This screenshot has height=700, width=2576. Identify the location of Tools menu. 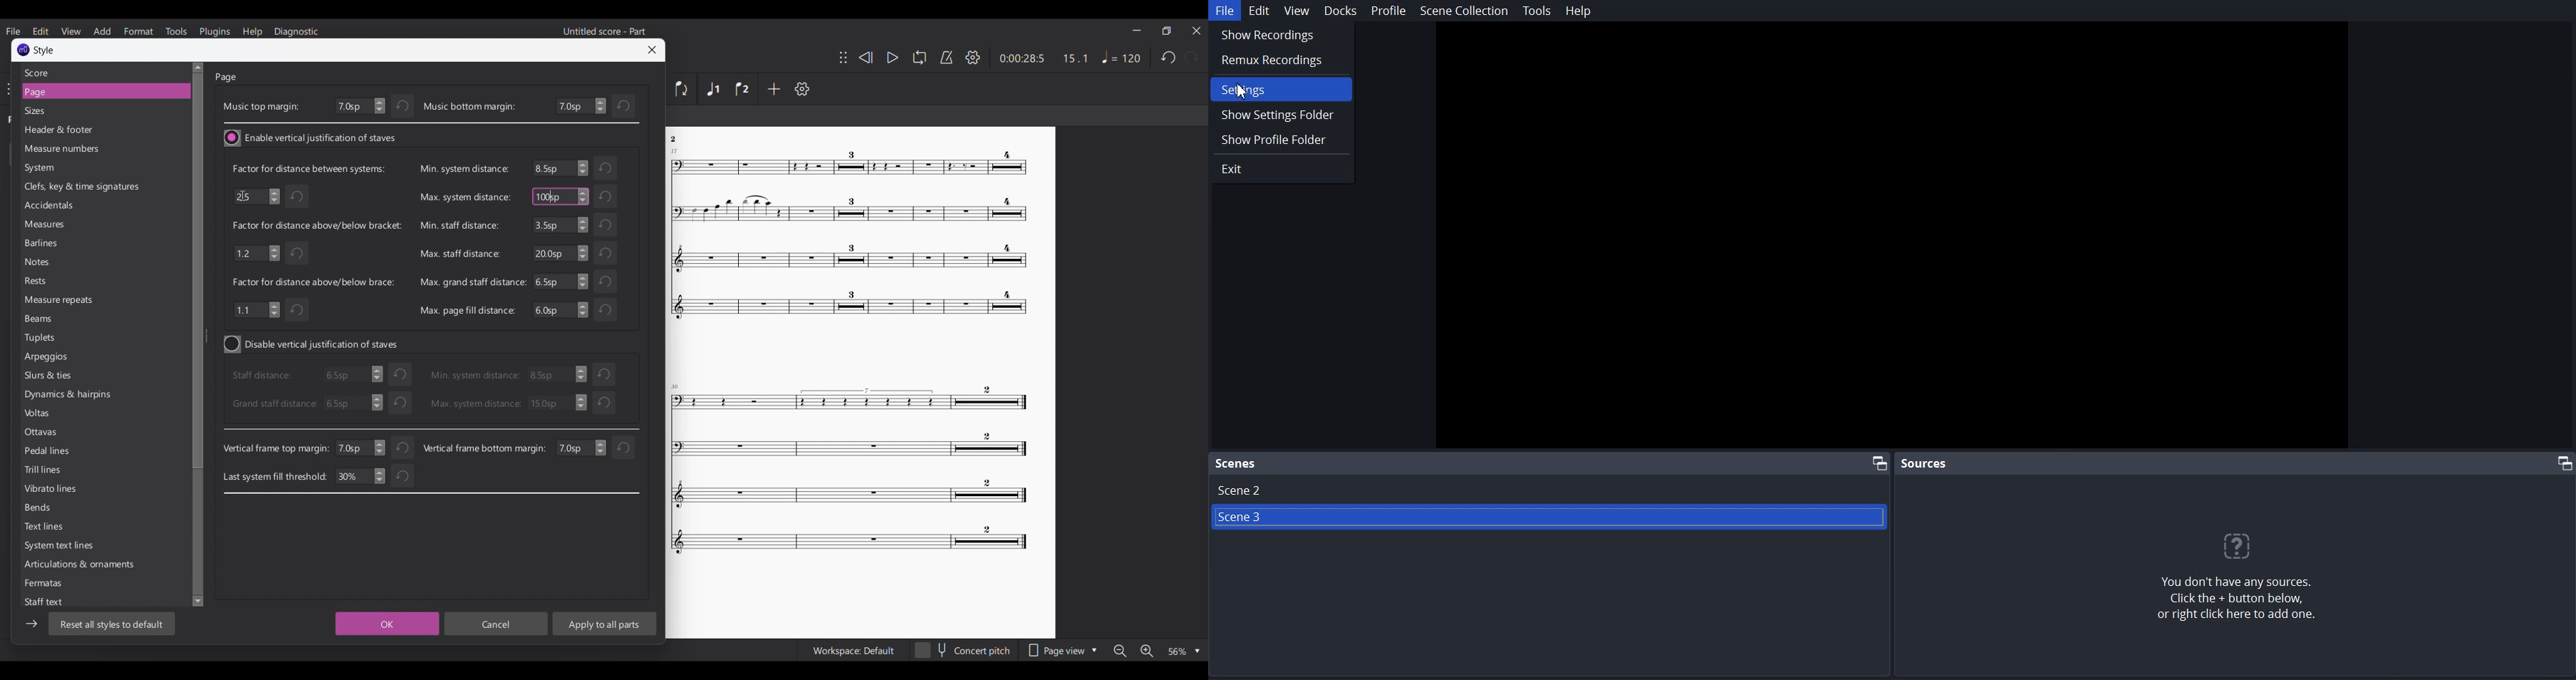
(176, 31).